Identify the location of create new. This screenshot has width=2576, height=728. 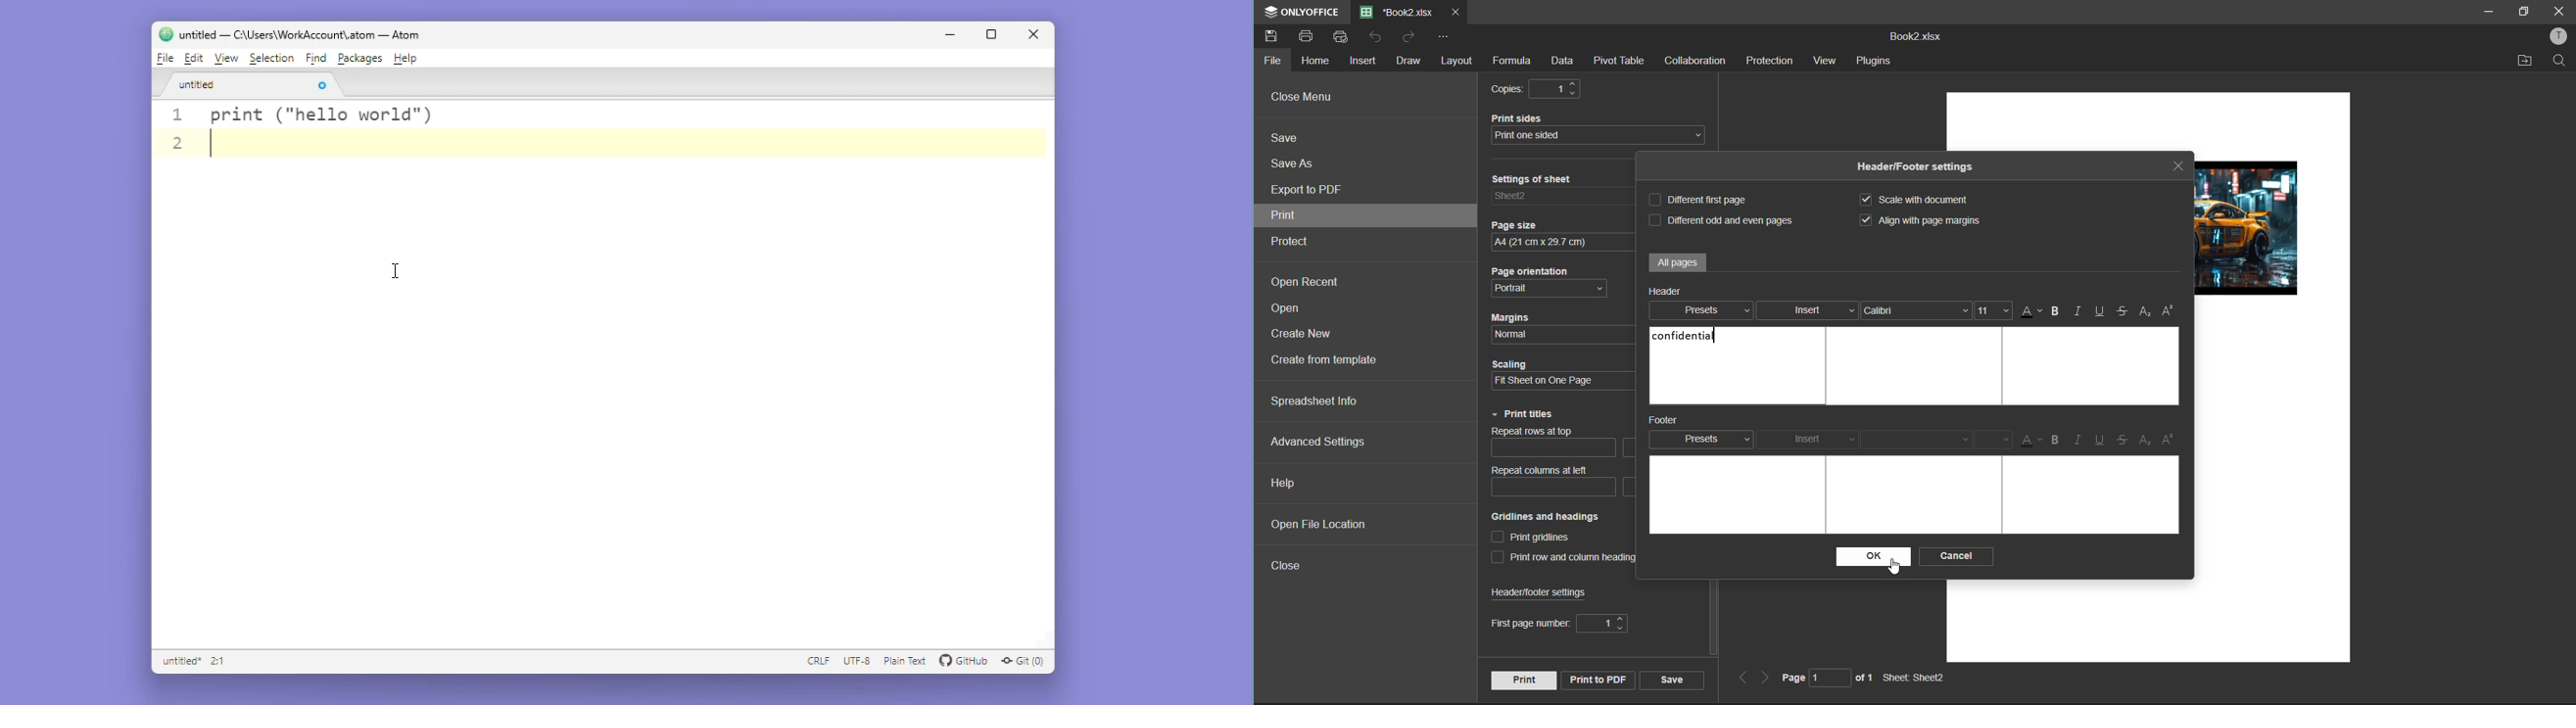
(1303, 338).